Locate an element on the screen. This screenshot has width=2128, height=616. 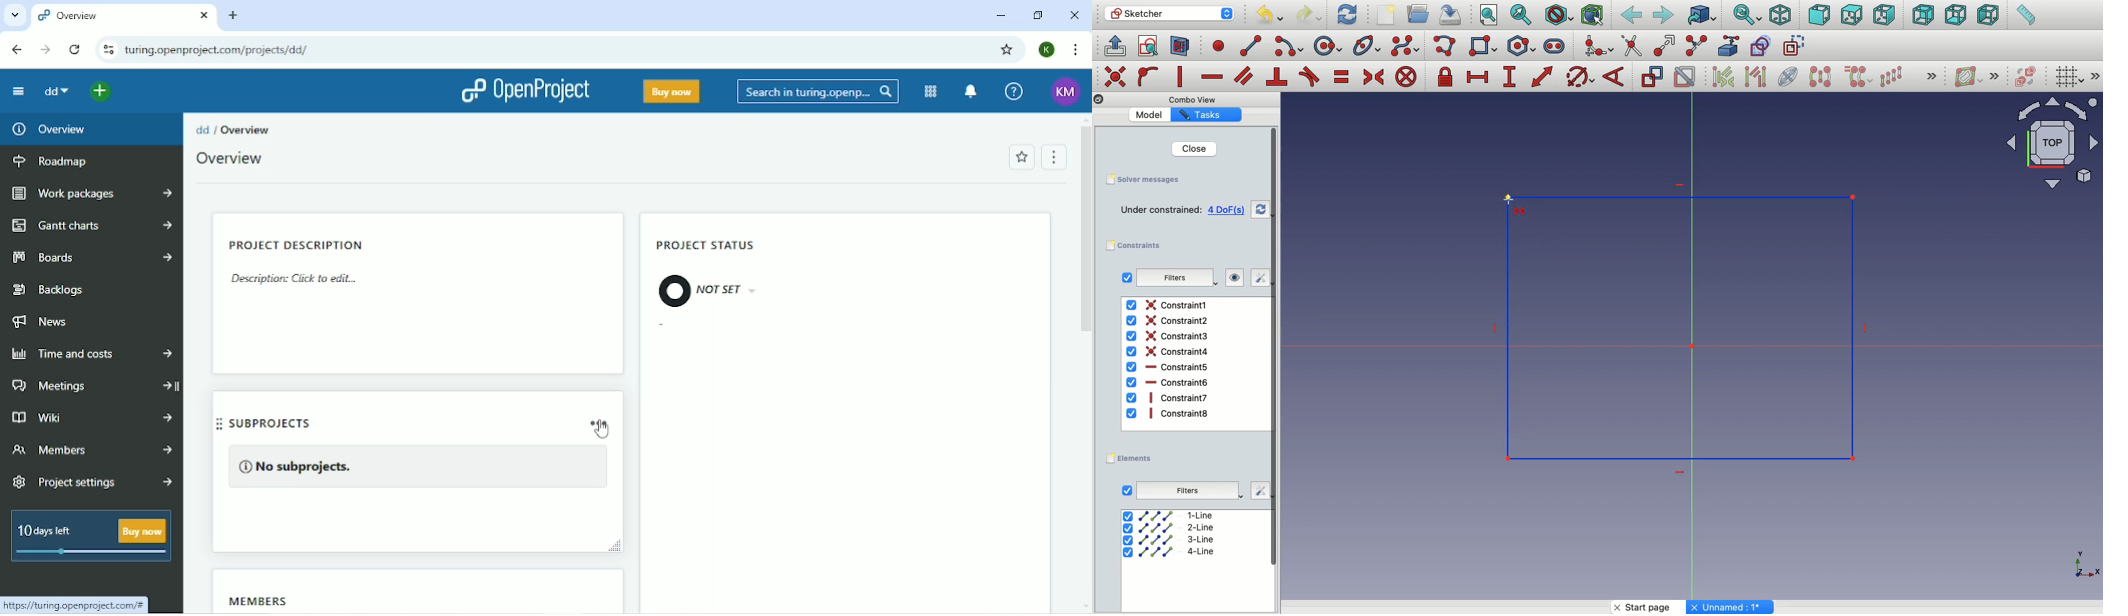
Remove widget is located at coordinates (598, 422).